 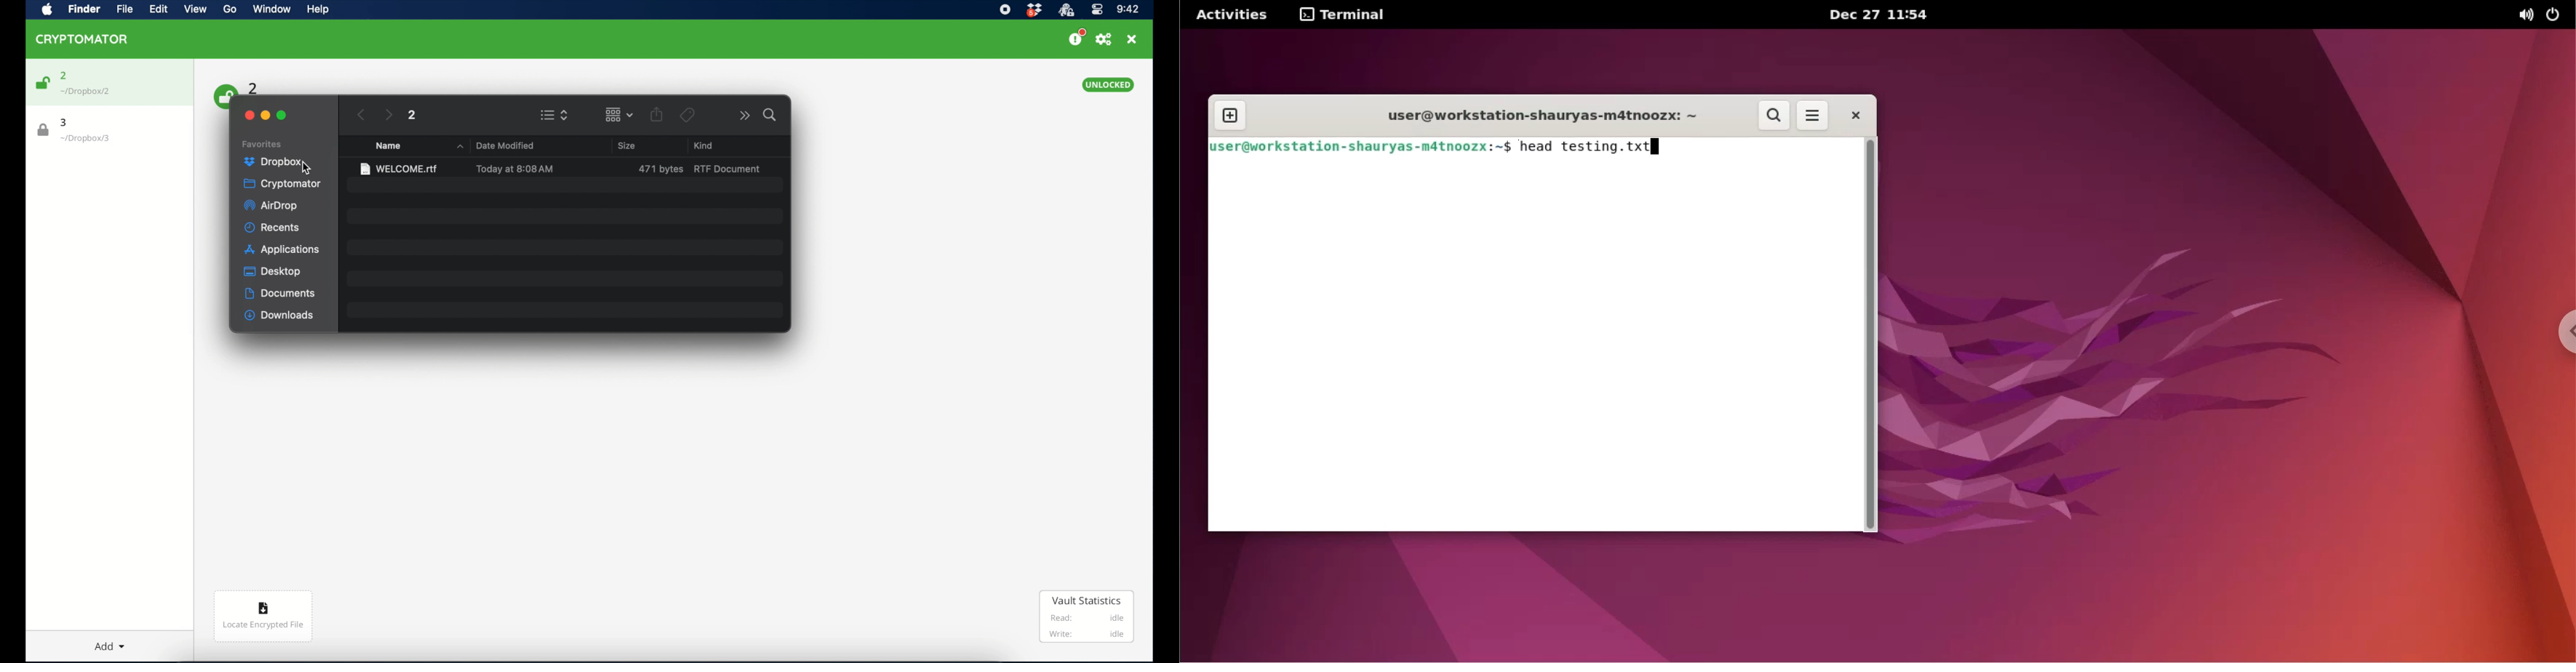 What do you see at coordinates (2556, 18) in the screenshot?
I see `power options` at bounding box center [2556, 18].